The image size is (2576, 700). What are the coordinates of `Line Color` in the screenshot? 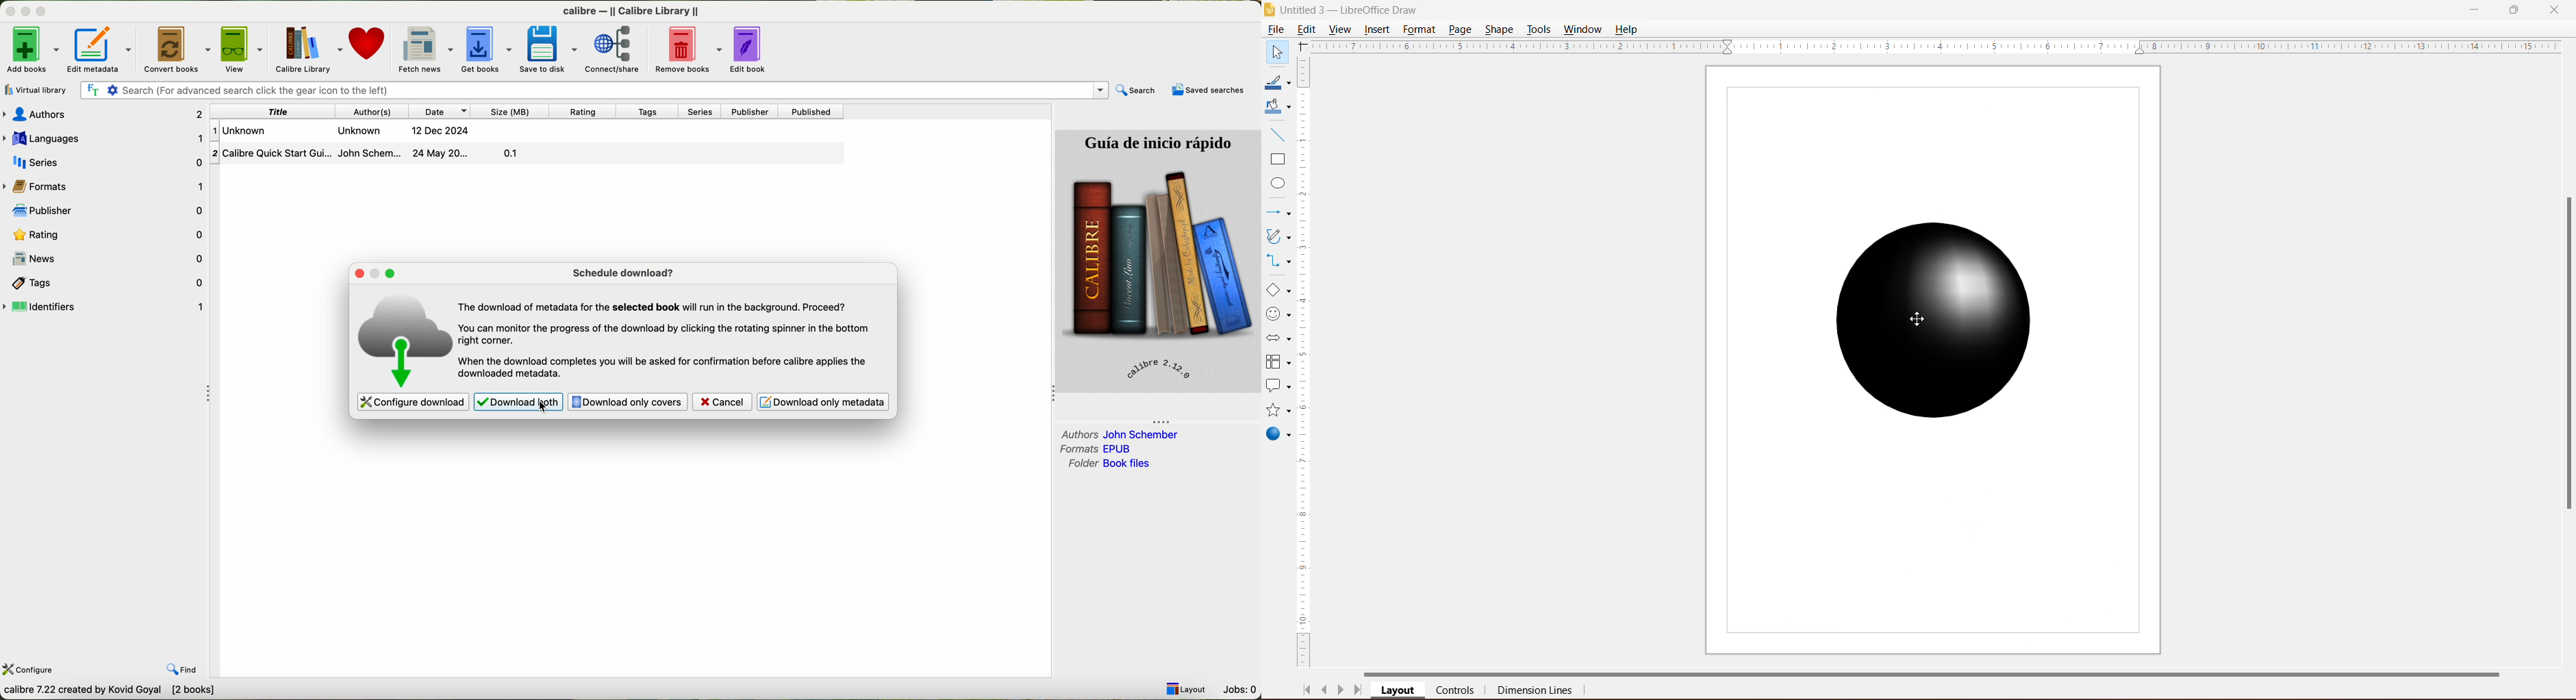 It's located at (1276, 83).